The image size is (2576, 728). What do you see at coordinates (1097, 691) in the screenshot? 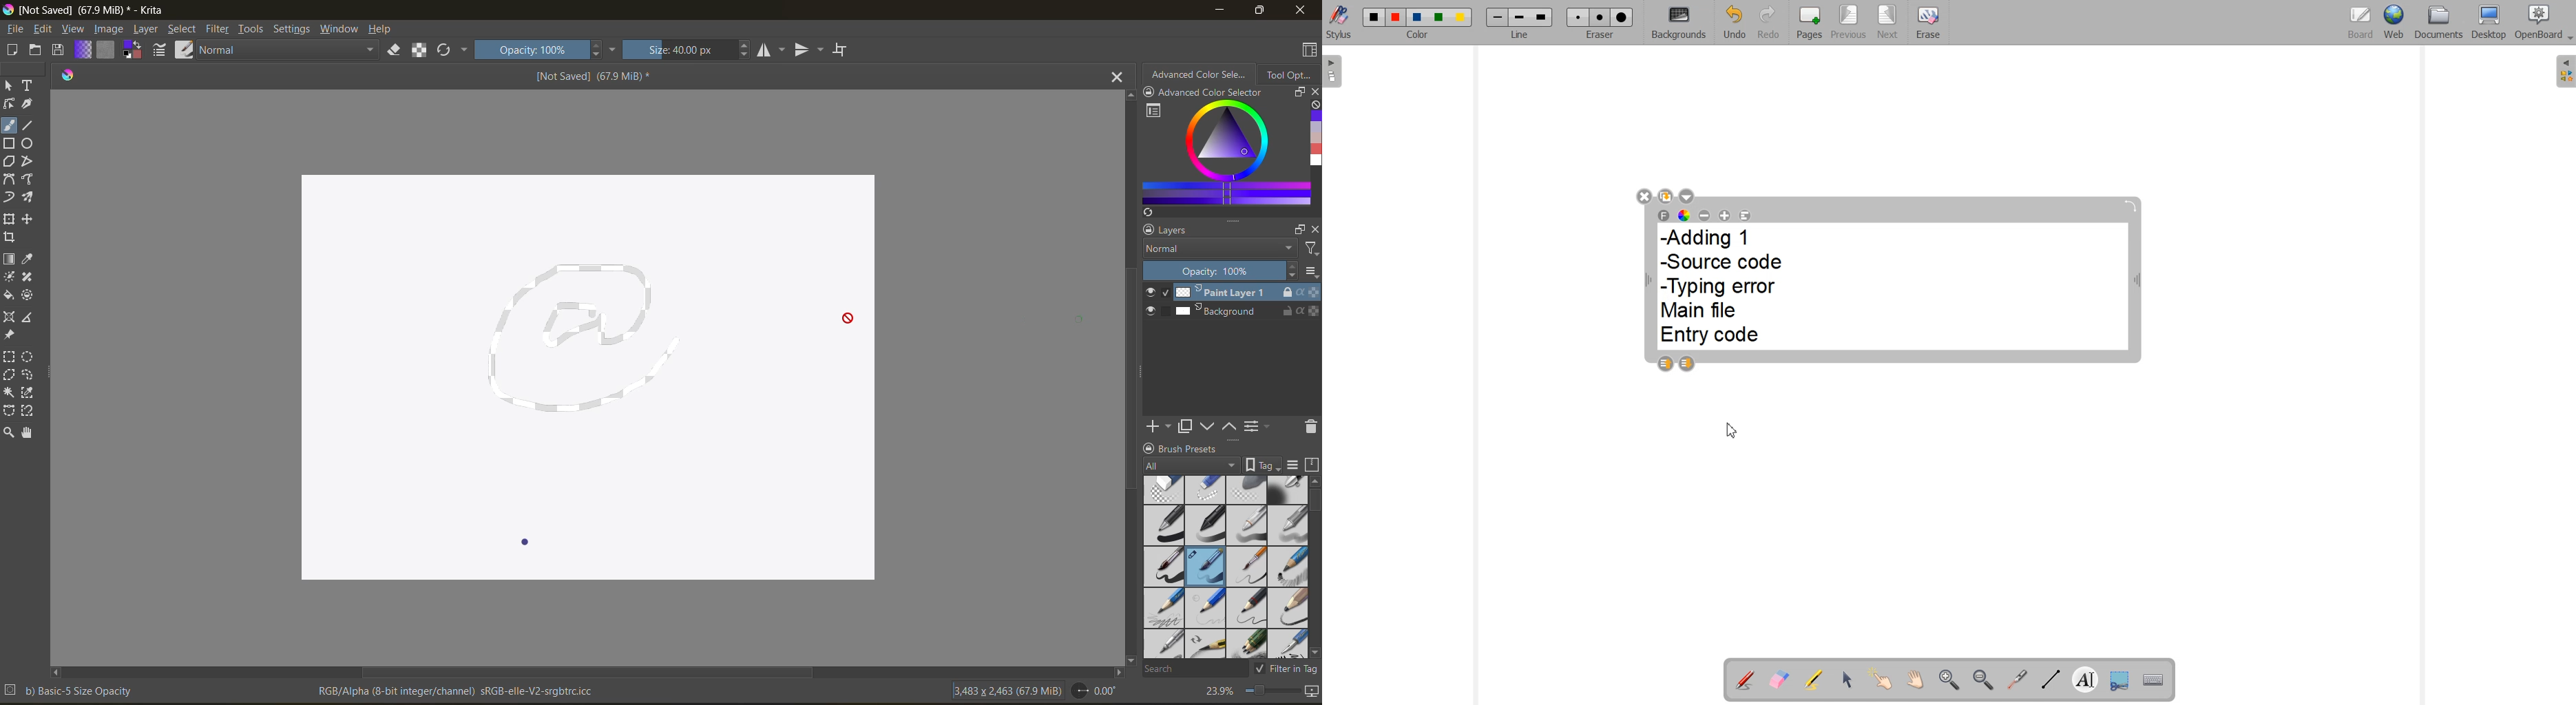
I see `rotate` at bounding box center [1097, 691].